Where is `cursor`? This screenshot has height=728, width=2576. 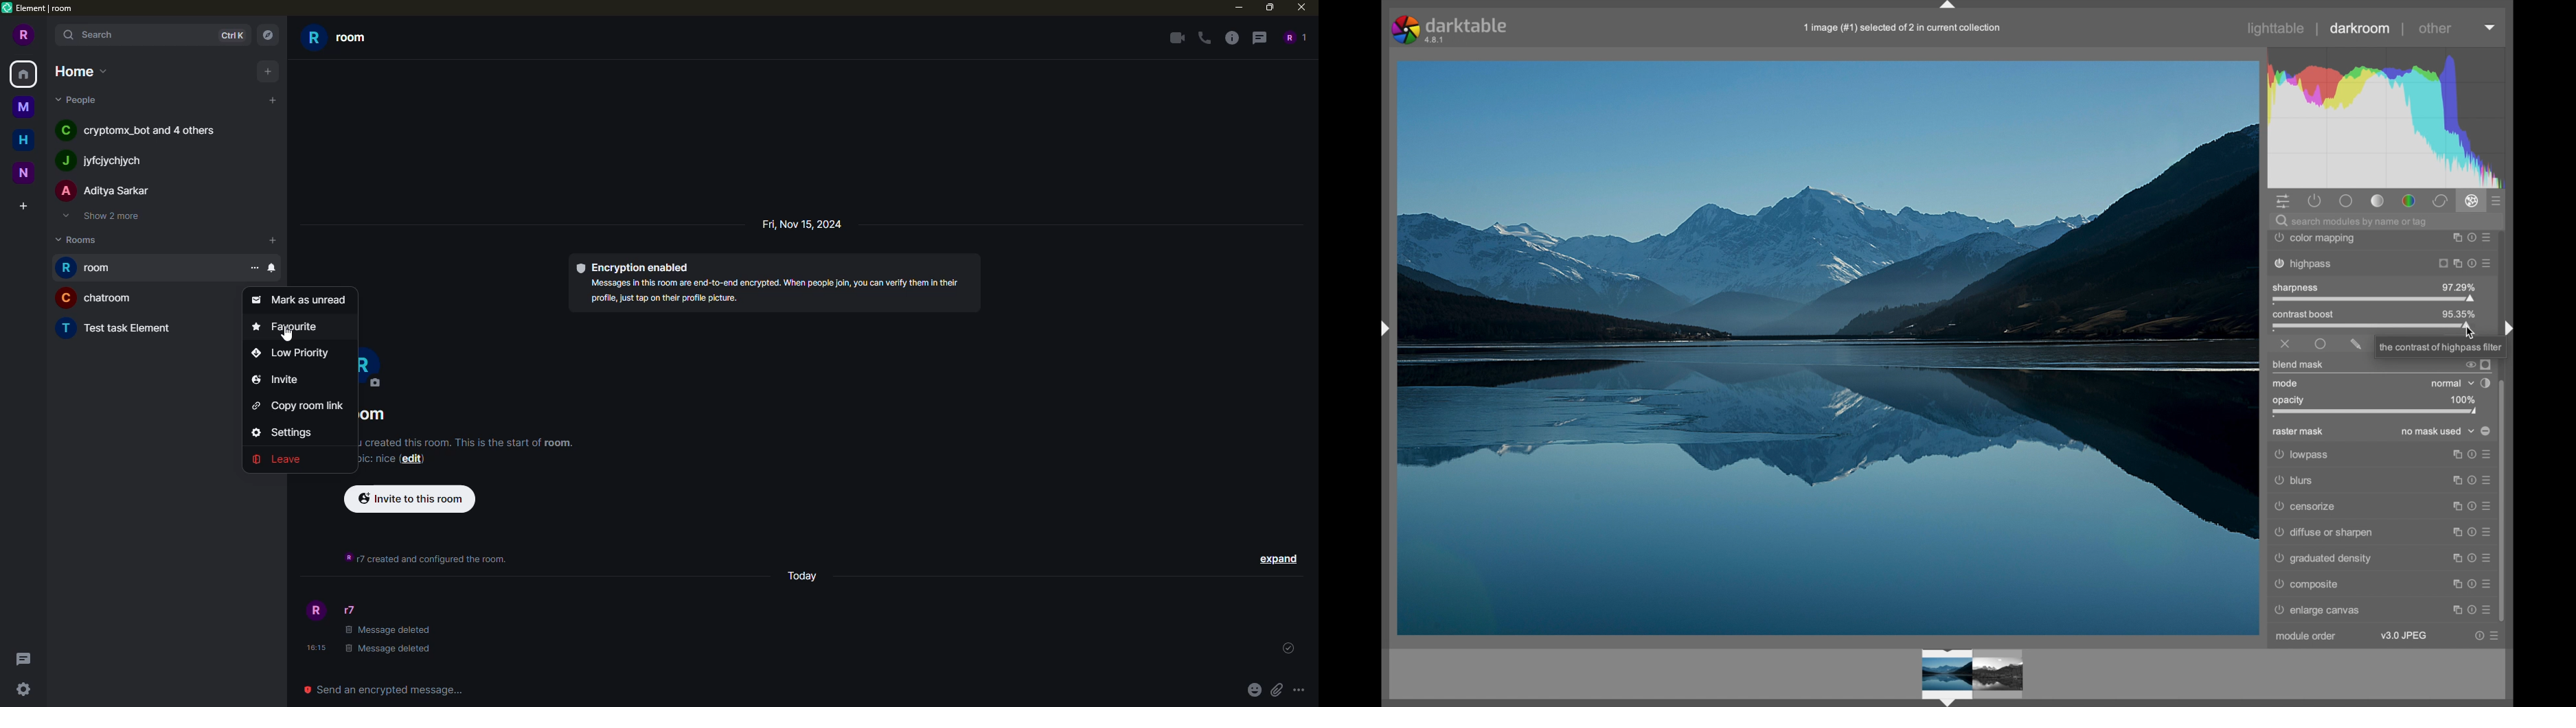 cursor is located at coordinates (2471, 336).